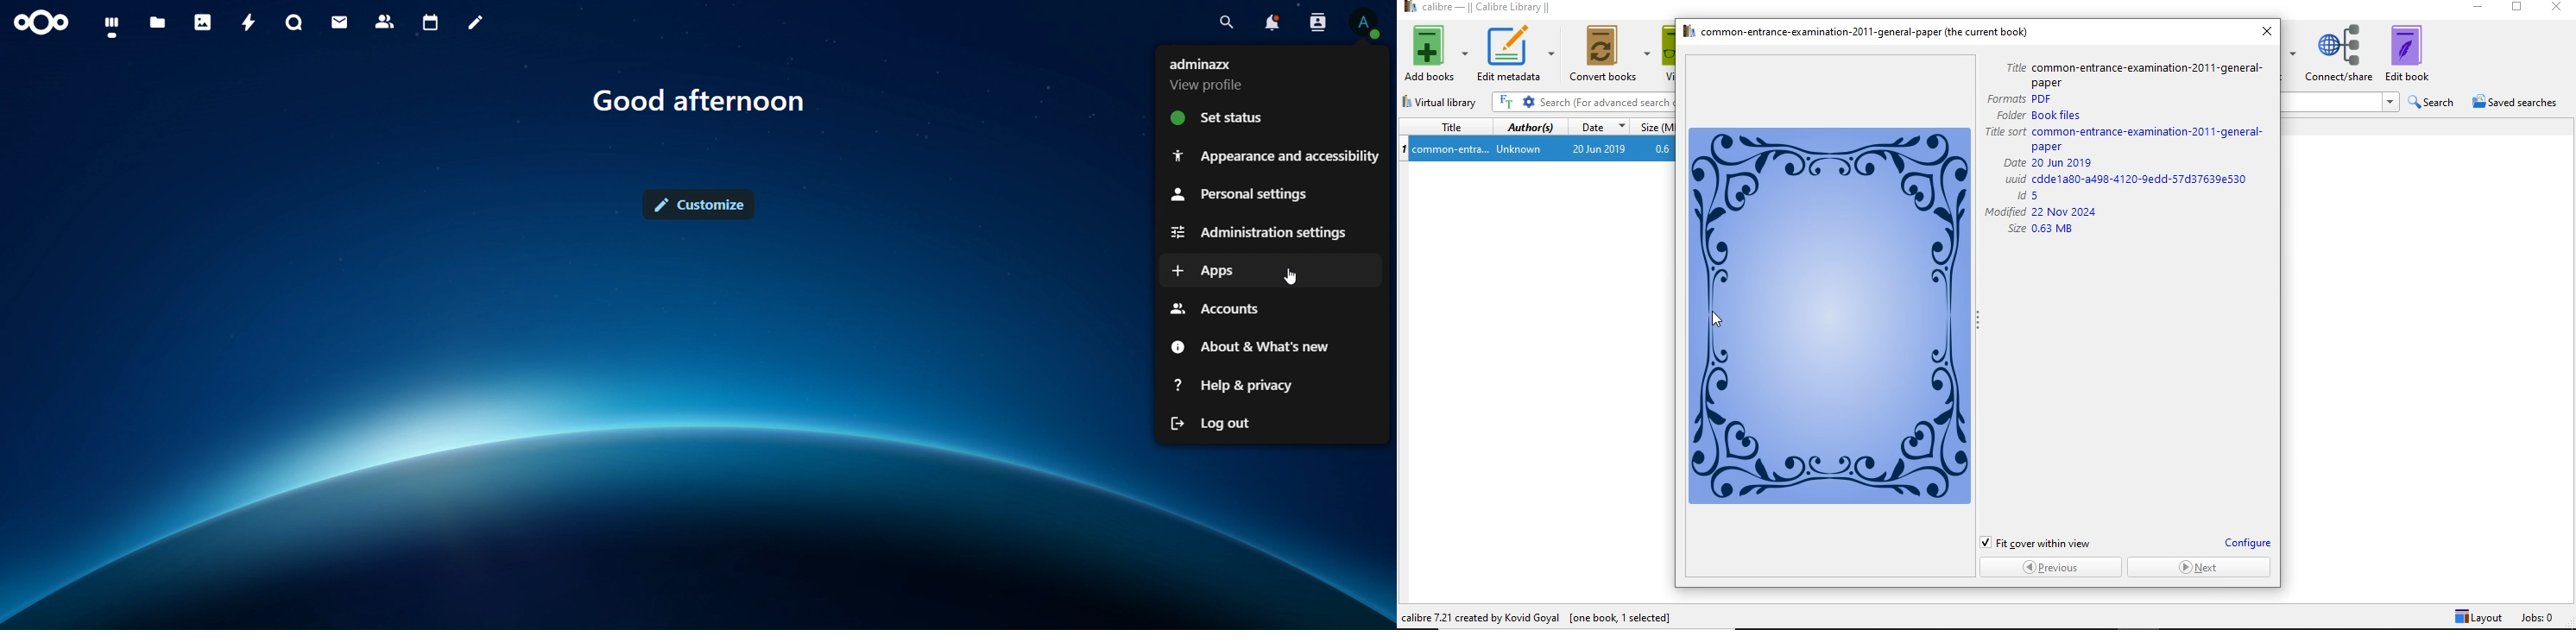 This screenshot has height=644, width=2576. I want to click on text, so click(699, 100).